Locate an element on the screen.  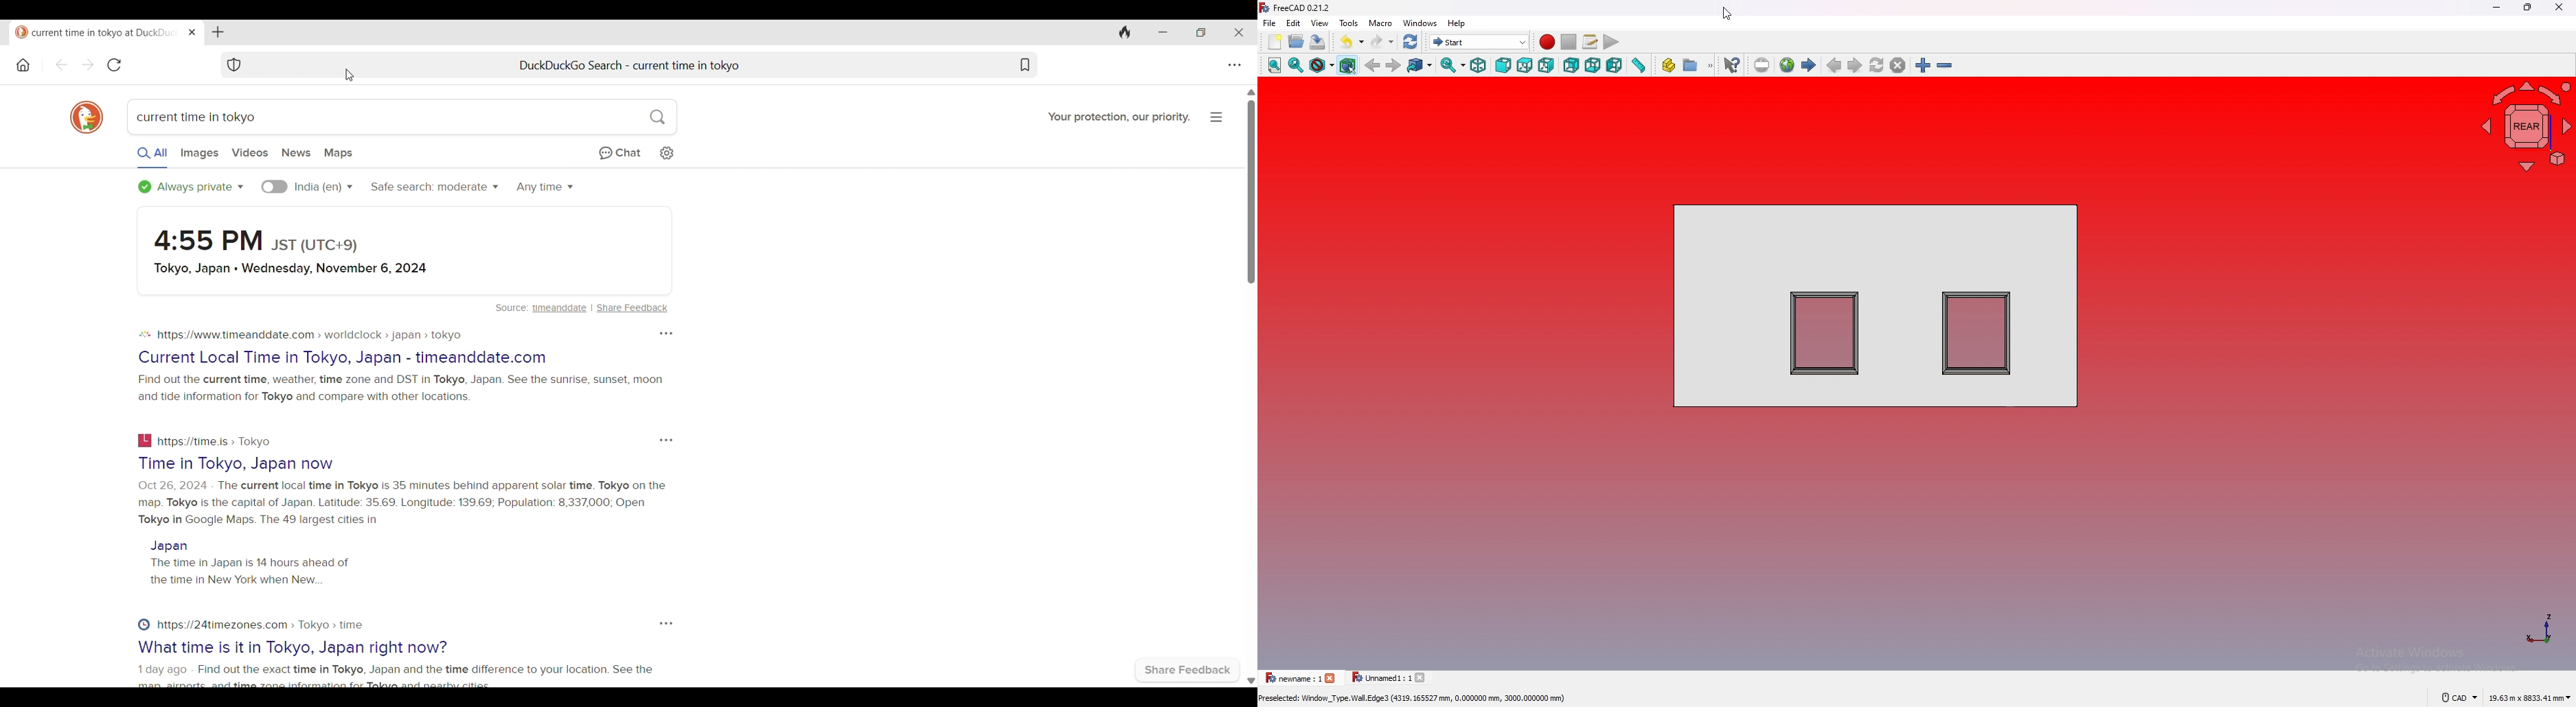
Close tab is located at coordinates (193, 32).